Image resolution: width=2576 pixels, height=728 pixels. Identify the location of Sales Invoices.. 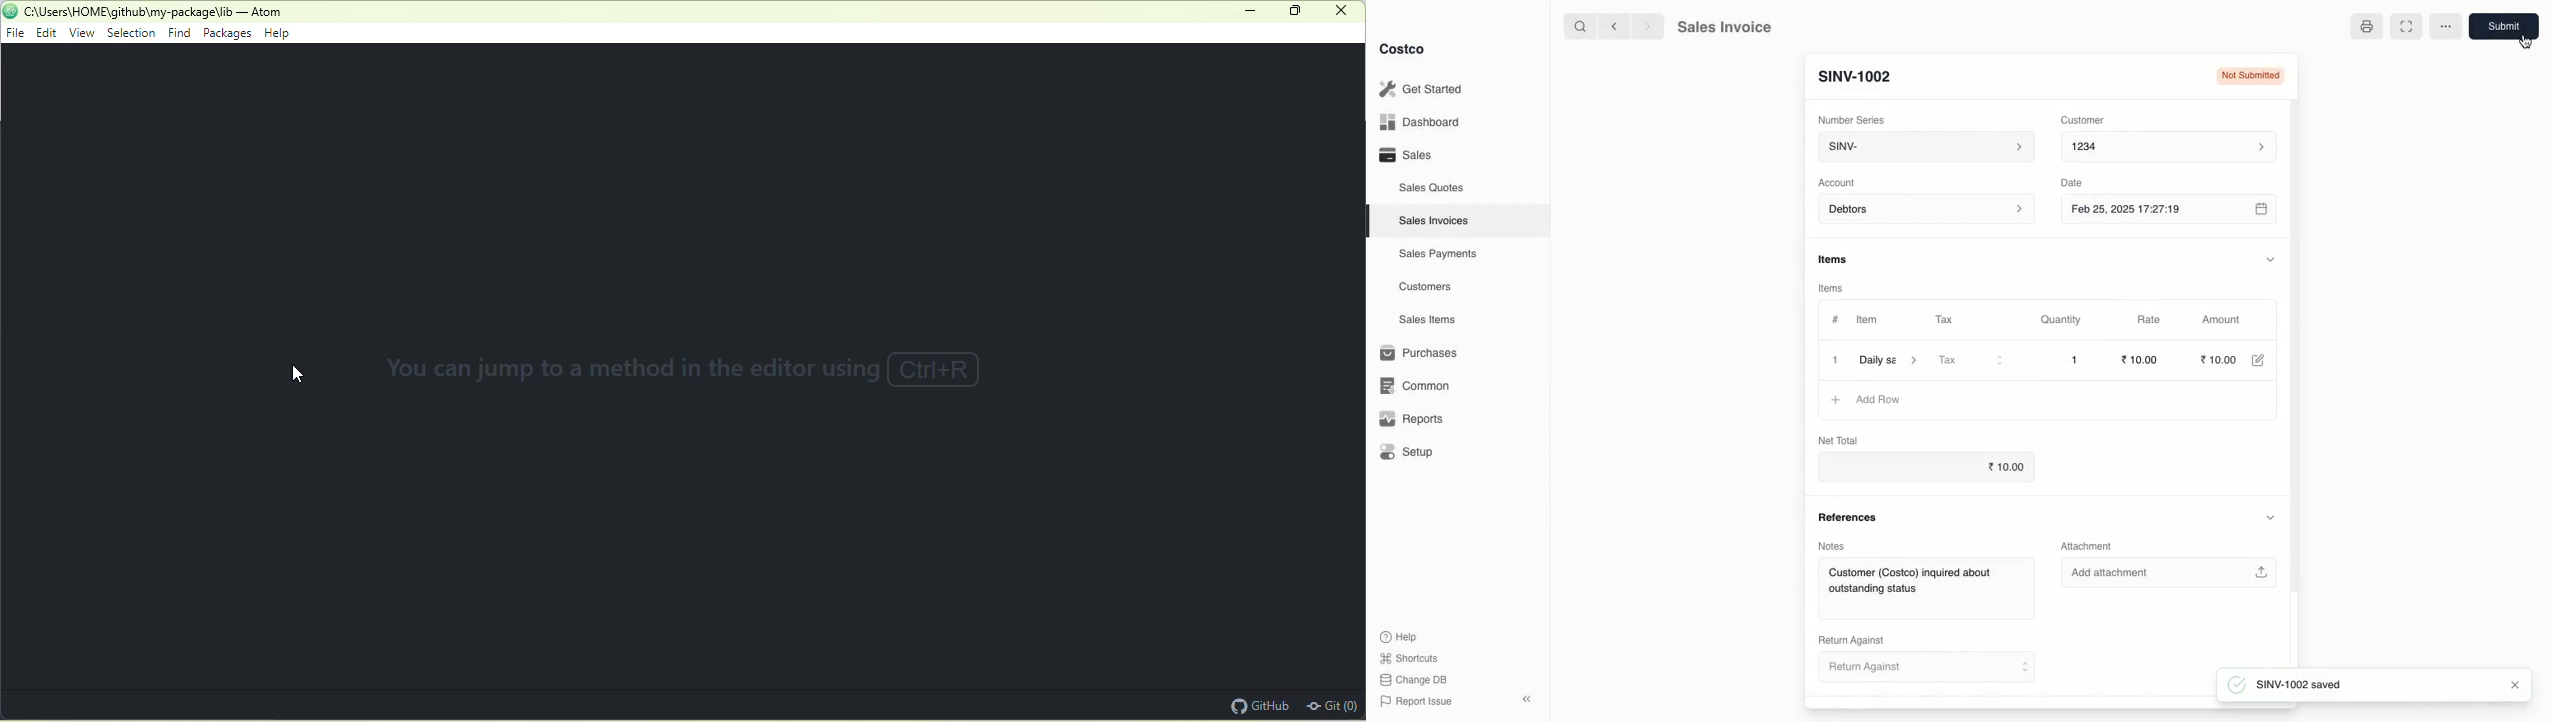
(1432, 222).